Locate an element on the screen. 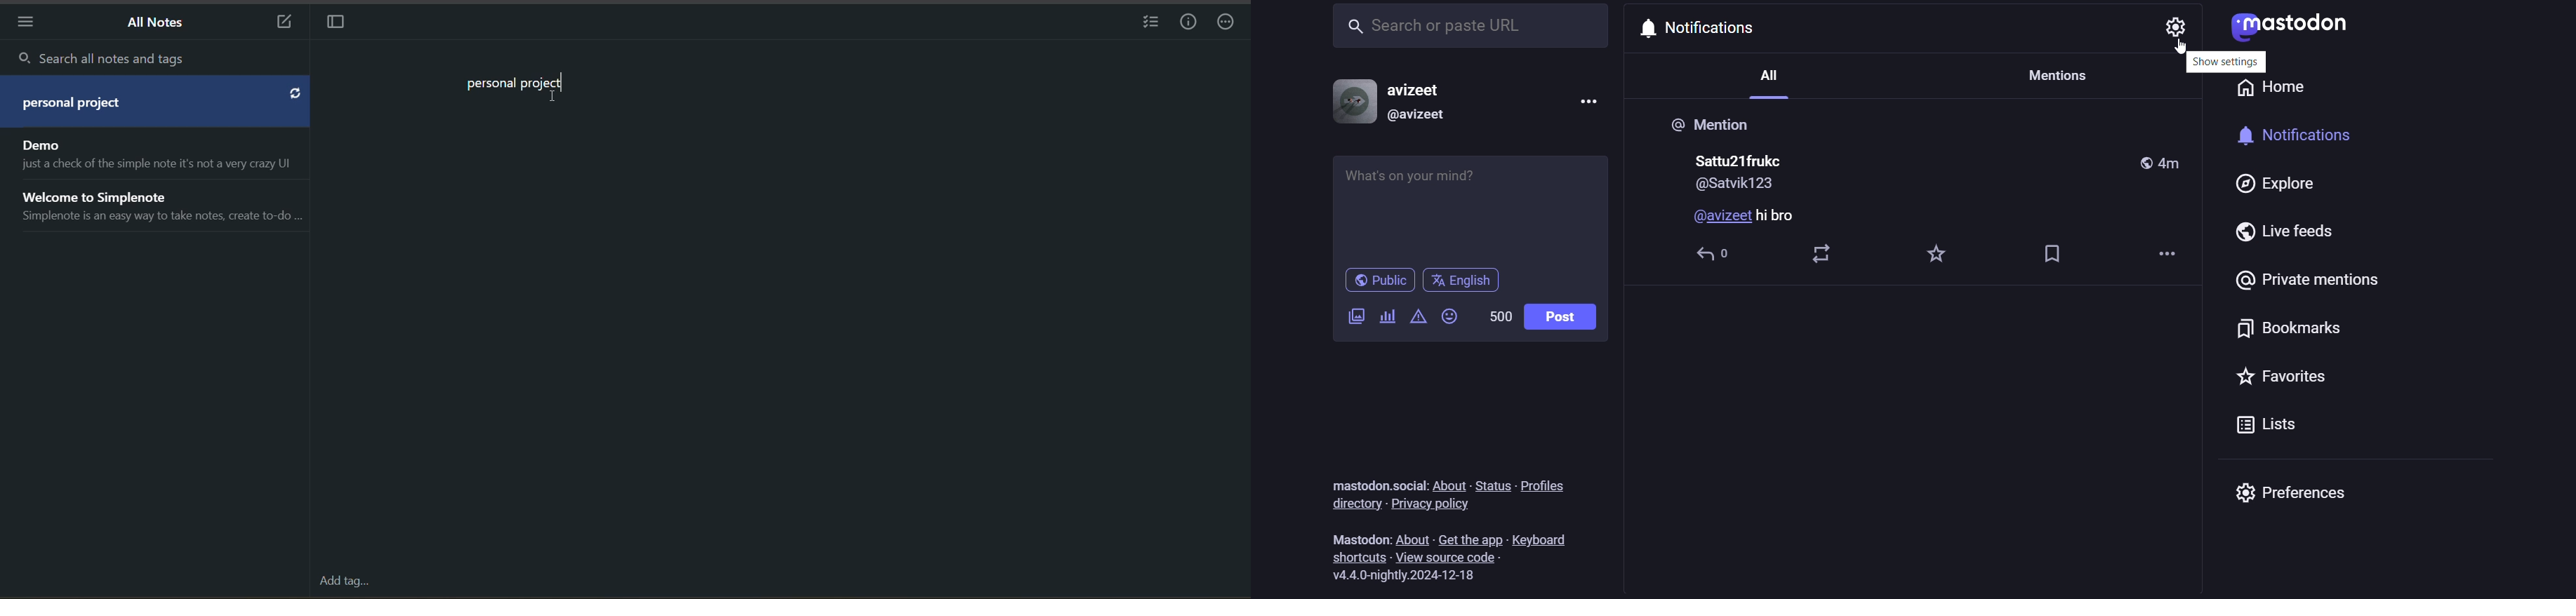  Add image is located at coordinates (1355, 314).